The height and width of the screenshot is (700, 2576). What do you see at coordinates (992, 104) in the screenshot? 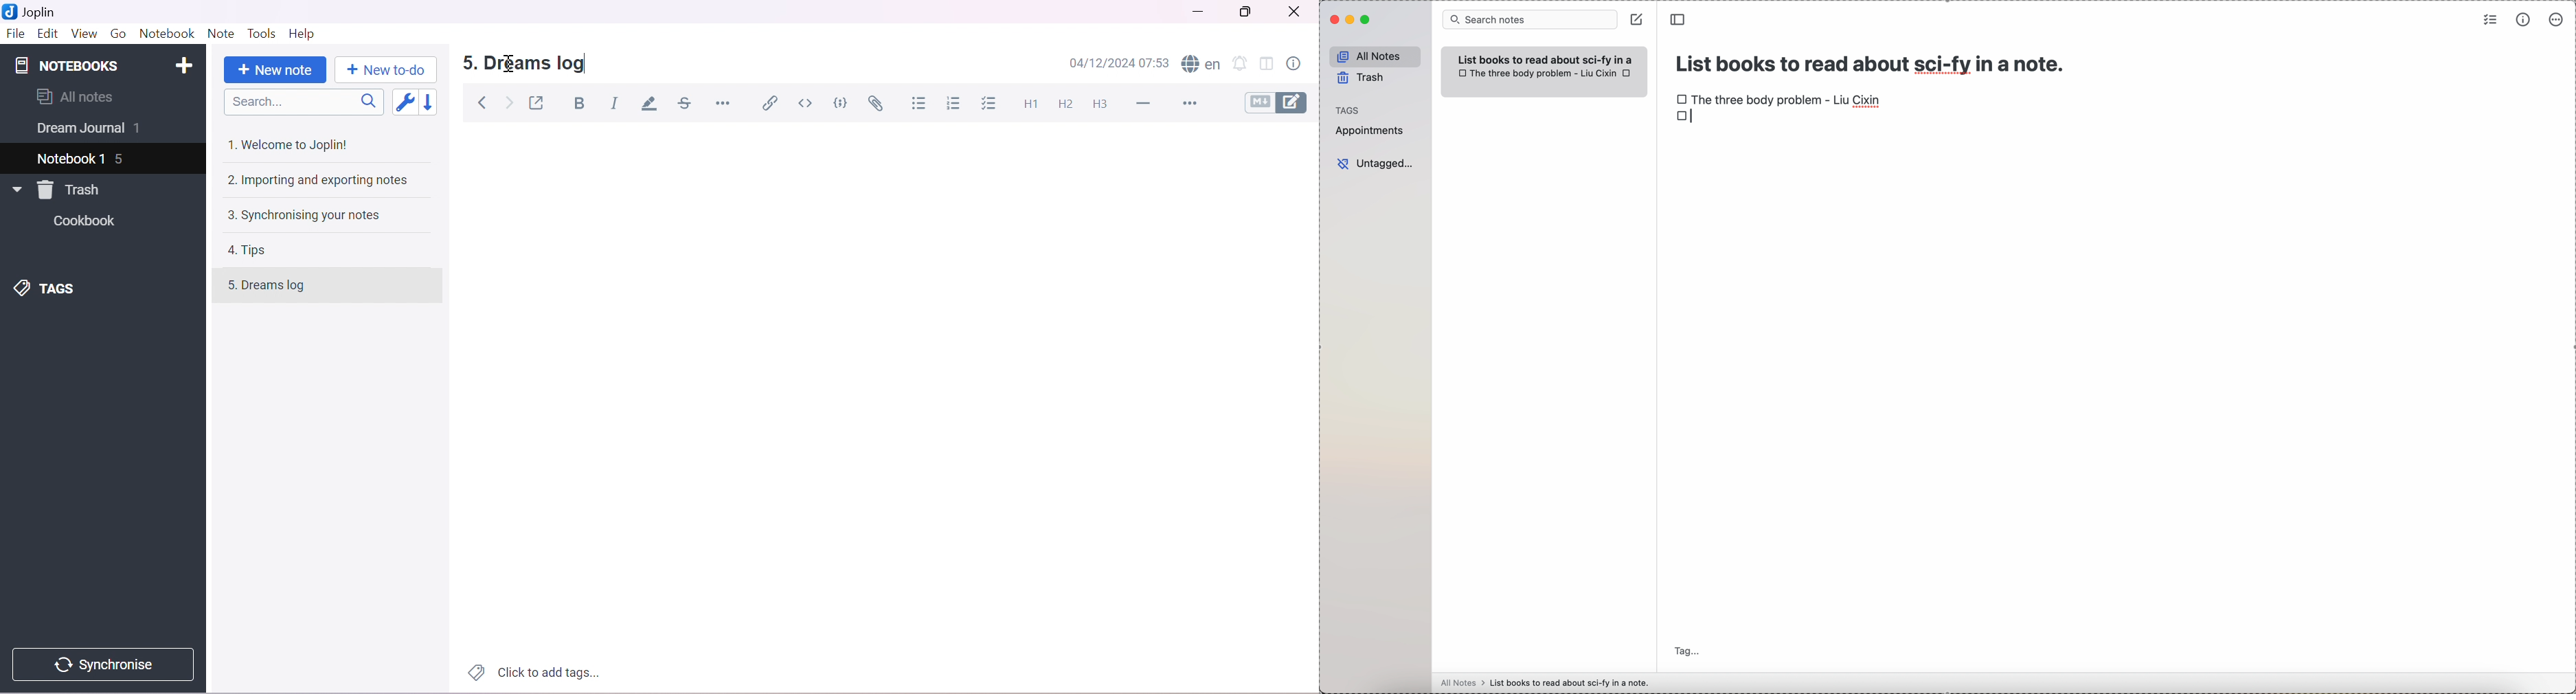
I see `Checkbox` at bounding box center [992, 104].